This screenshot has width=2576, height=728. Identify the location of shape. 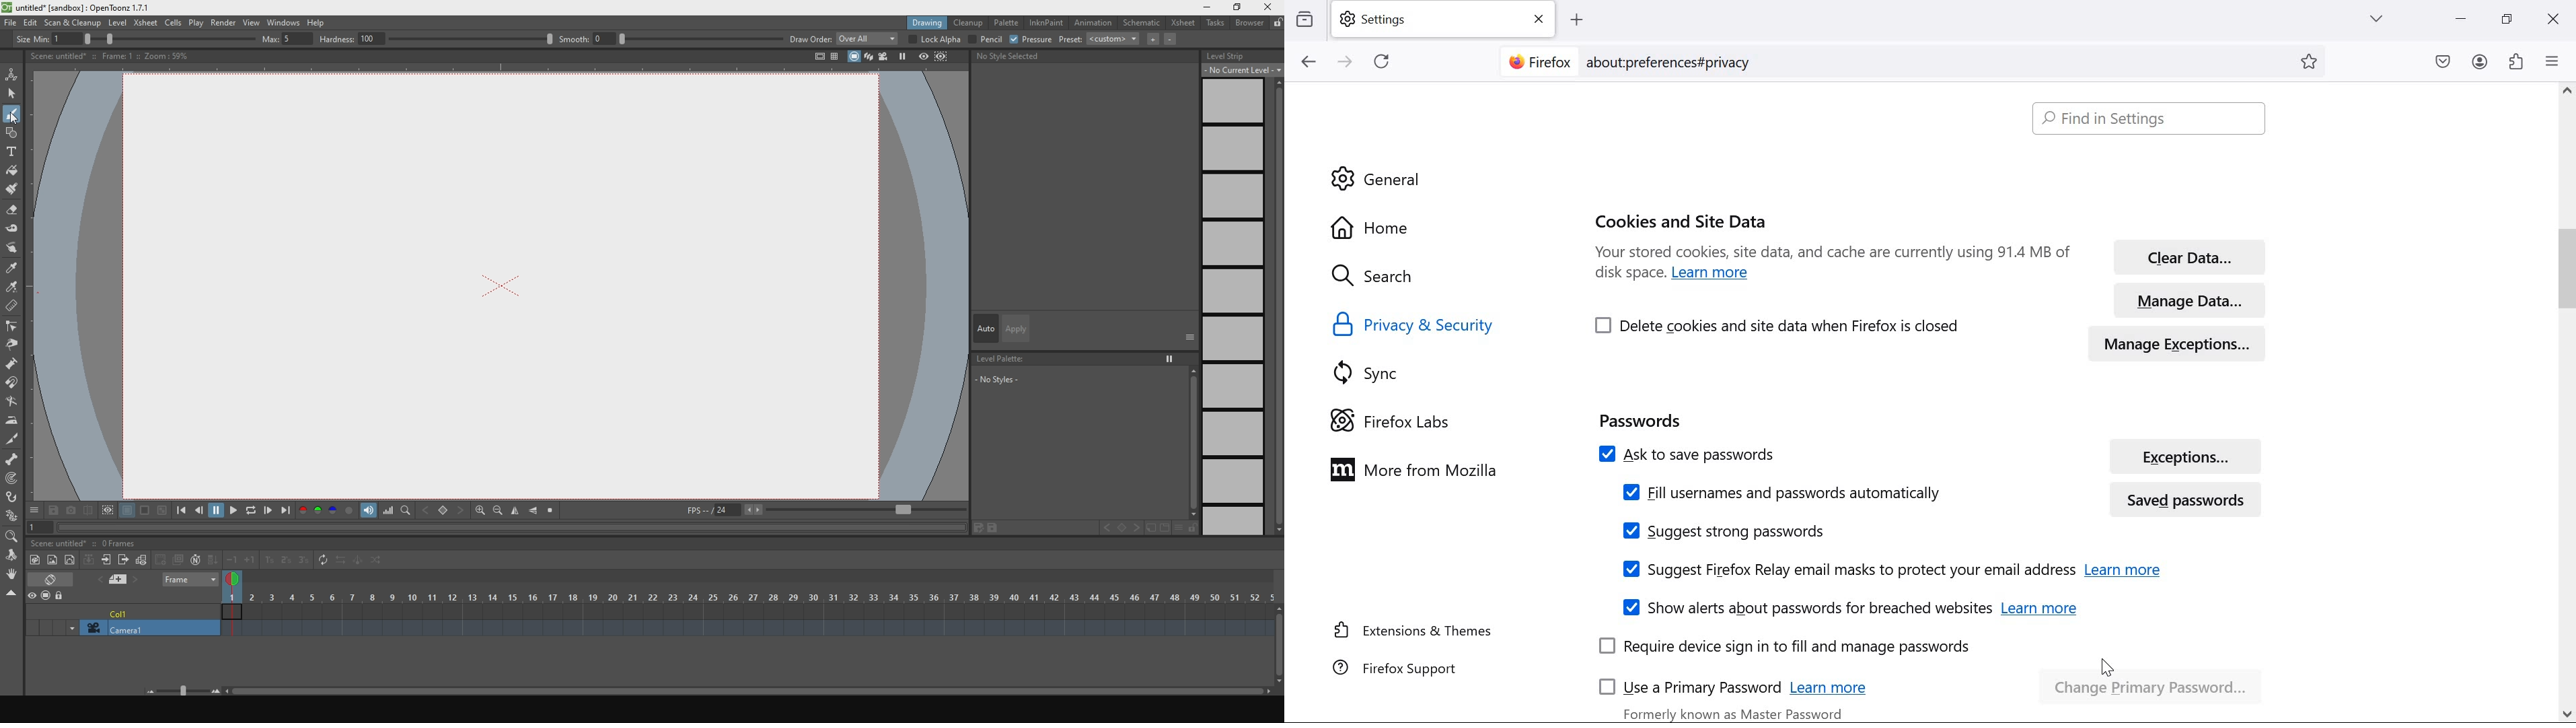
(15, 132).